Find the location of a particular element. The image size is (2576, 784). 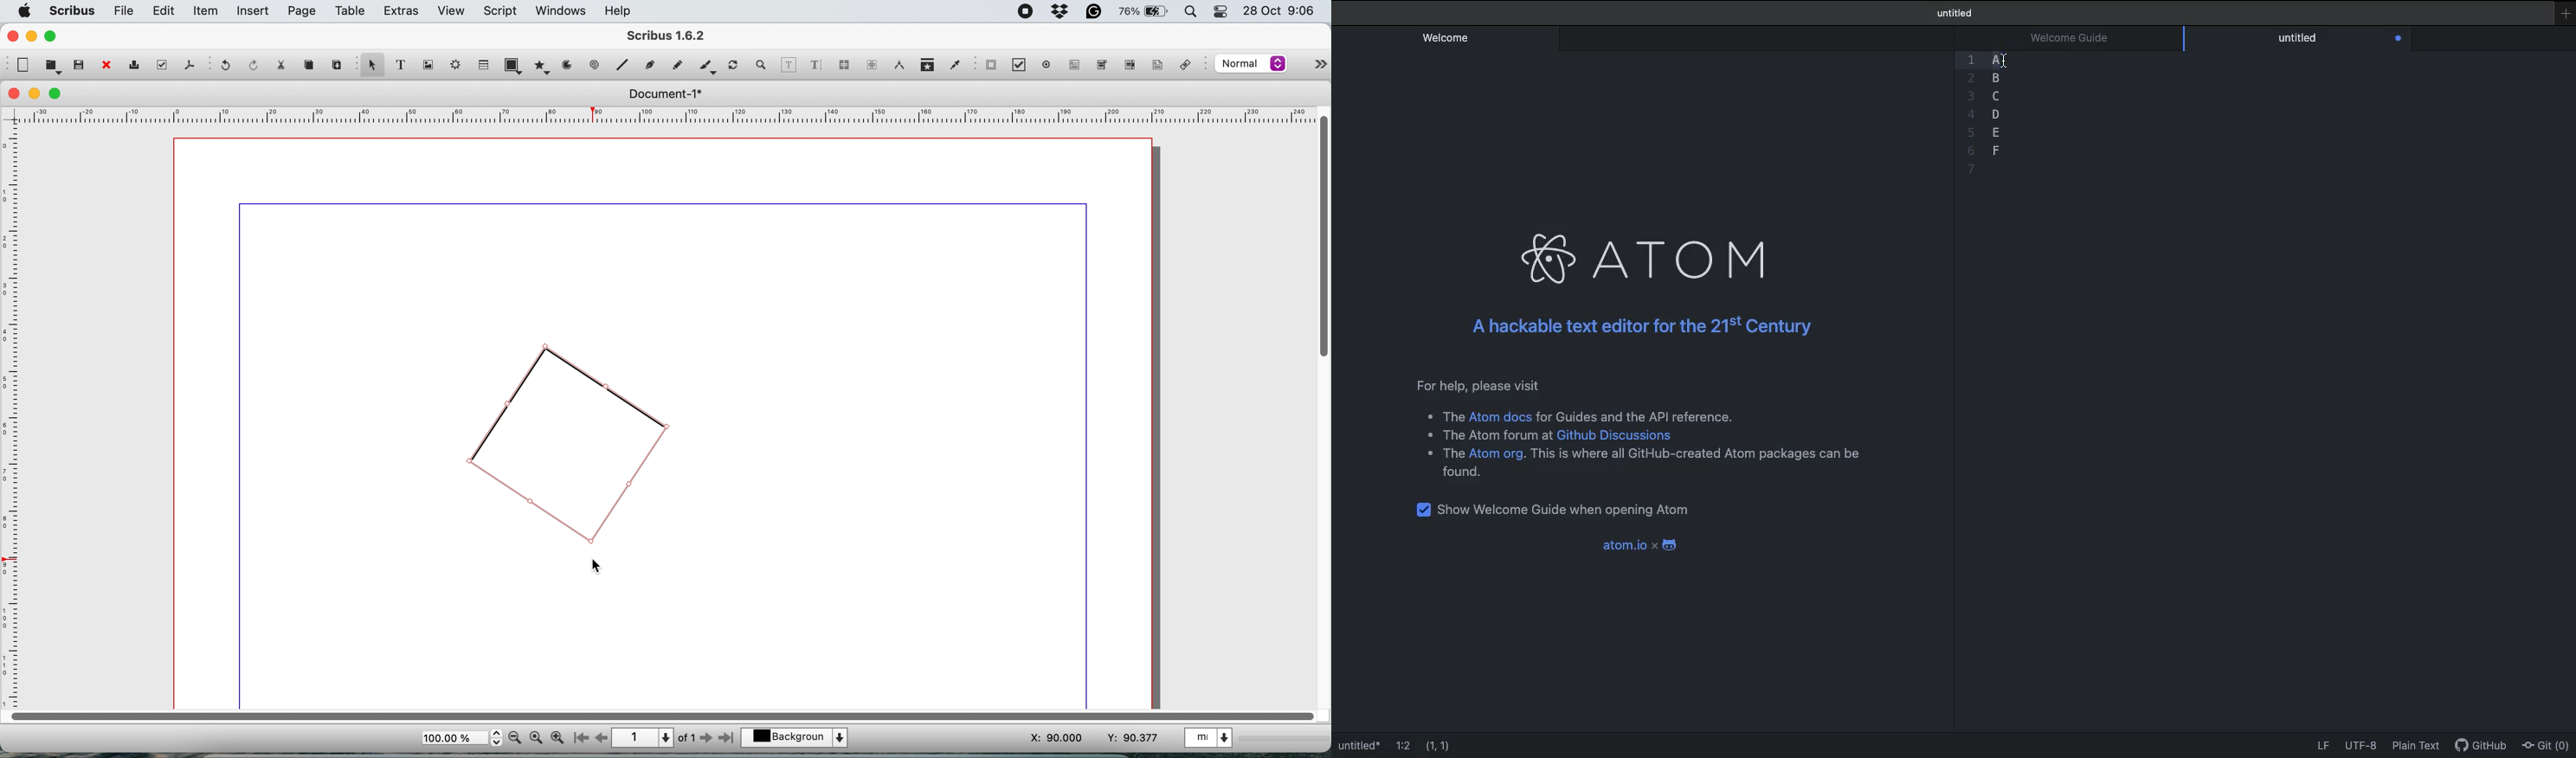

vertical scroll bar is located at coordinates (1320, 238).